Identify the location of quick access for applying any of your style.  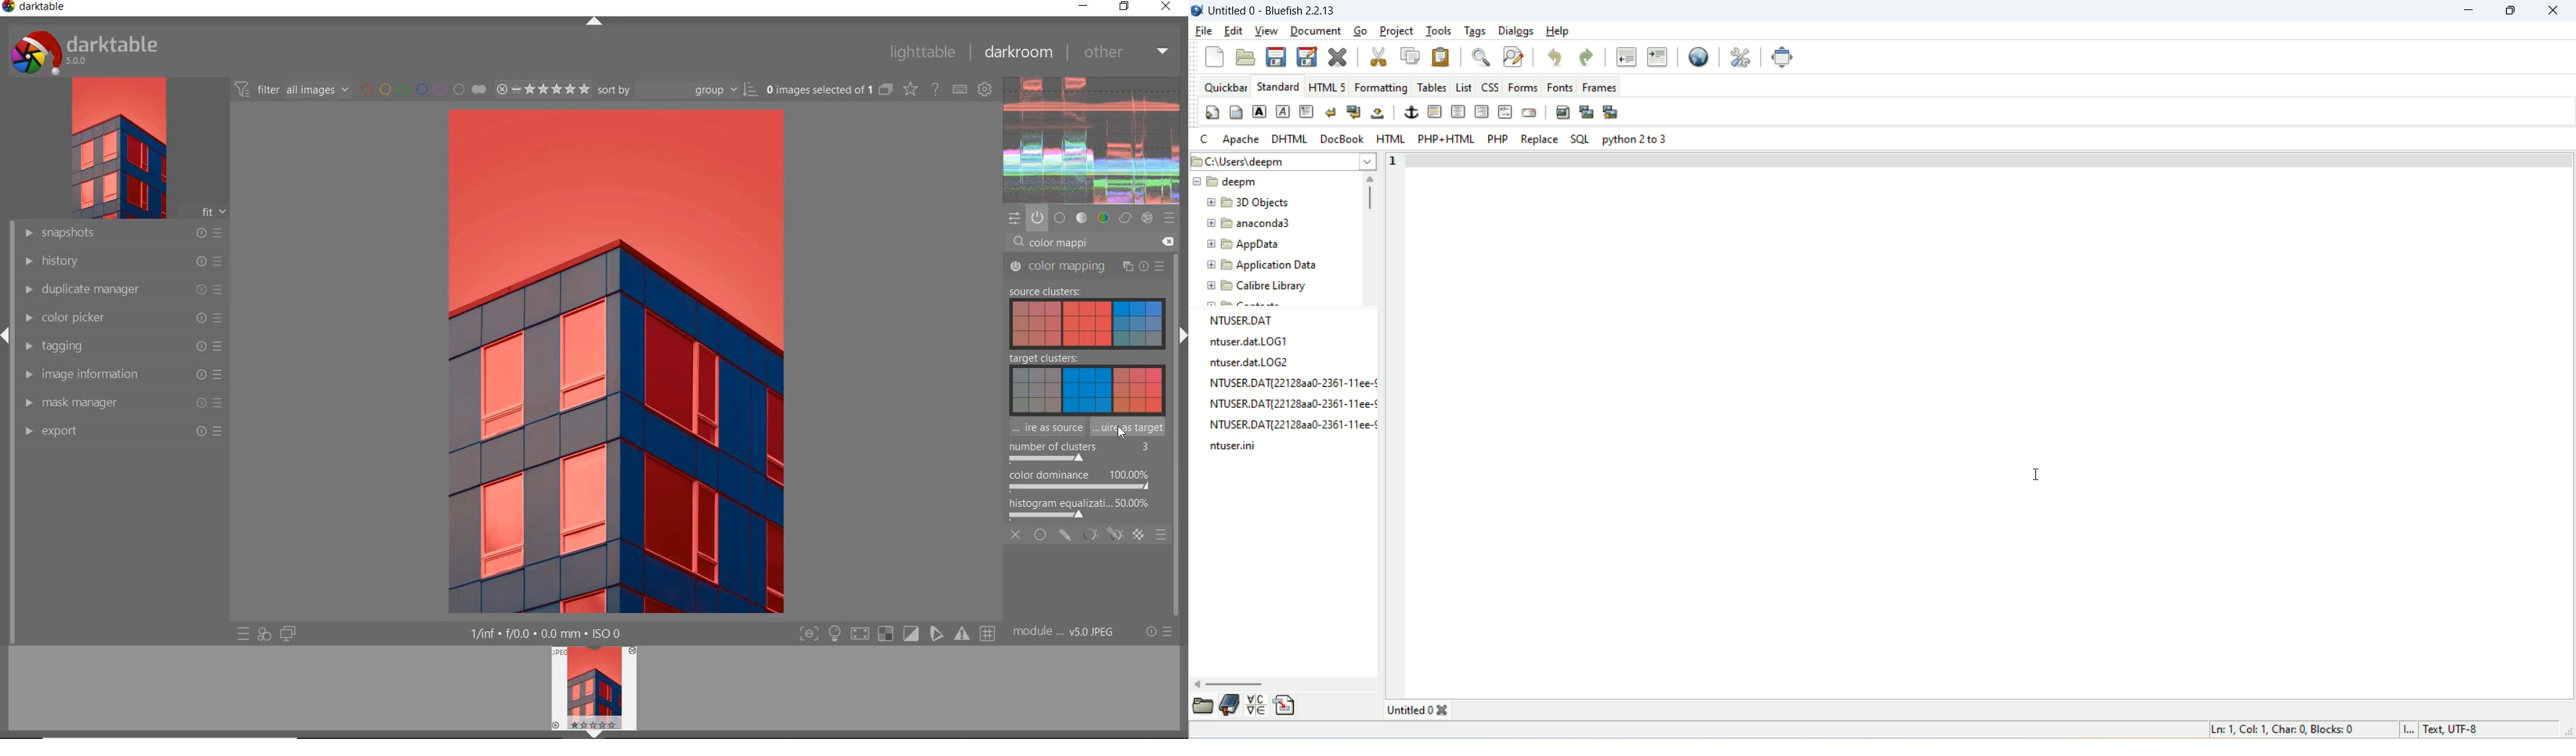
(264, 634).